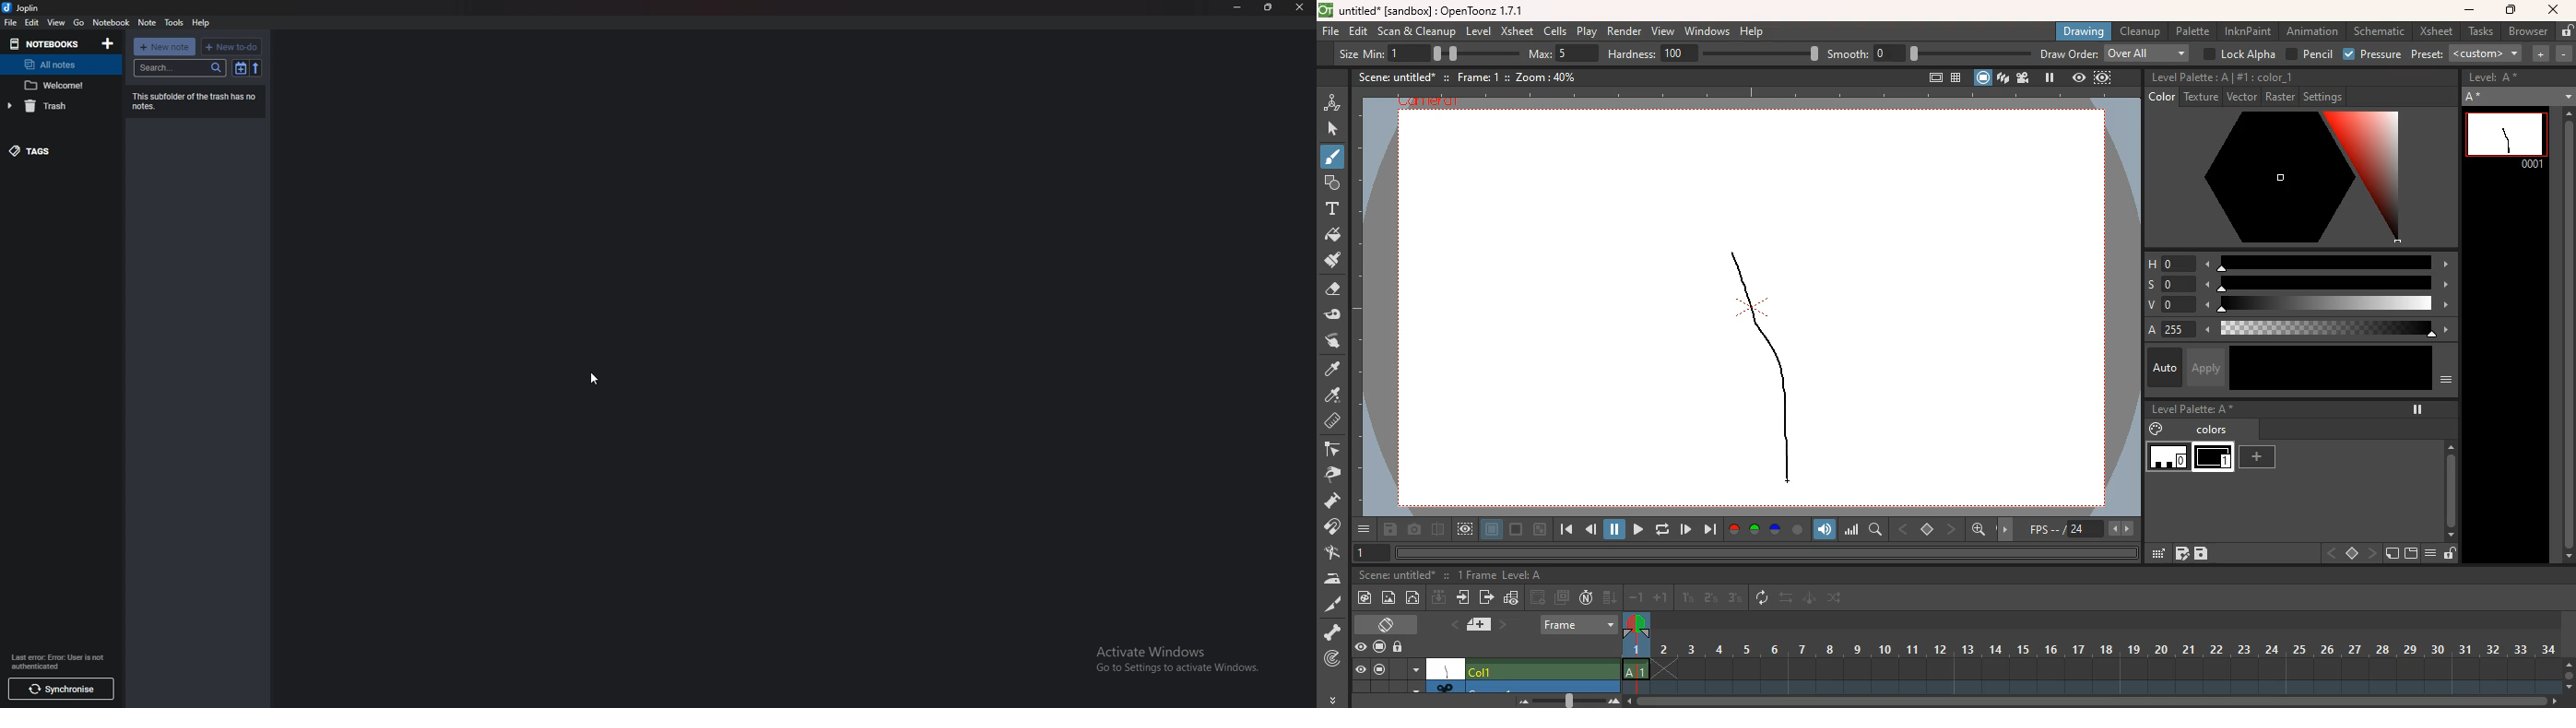 This screenshot has height=728, width=2576. Describe the element at coordinates (200, 102) in the screenshot. I see `This subfolder of the trash has no
notes.` at that location.